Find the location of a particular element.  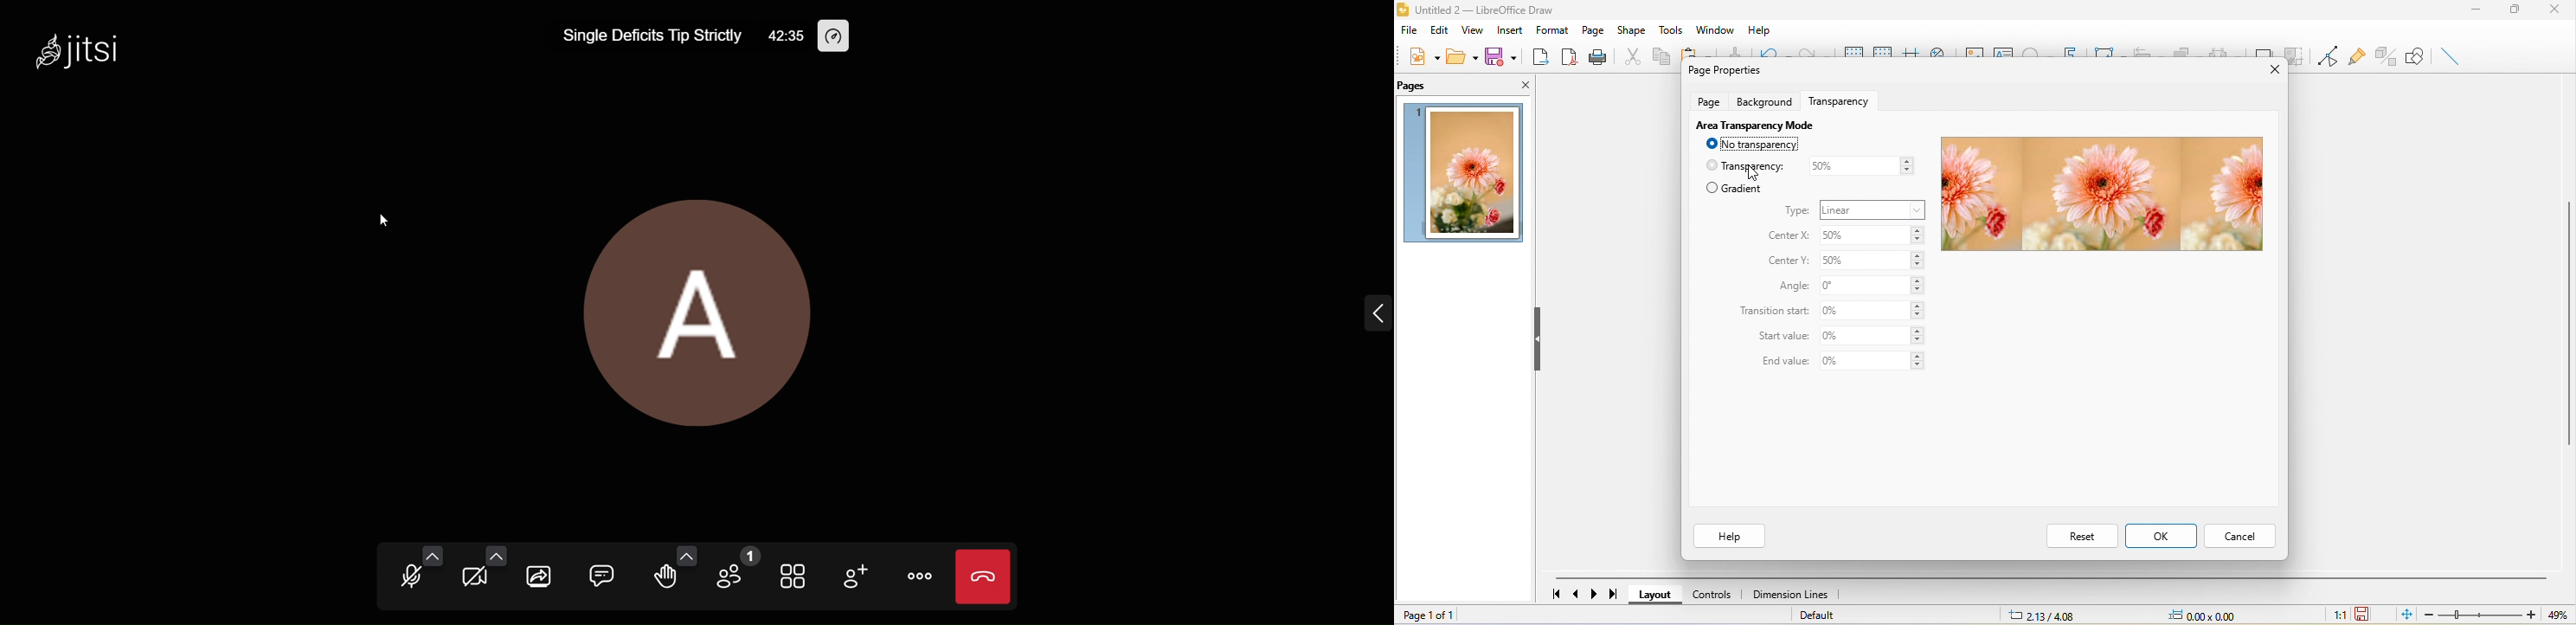

page 1 of 1 is located at coordinates (1462, 616).